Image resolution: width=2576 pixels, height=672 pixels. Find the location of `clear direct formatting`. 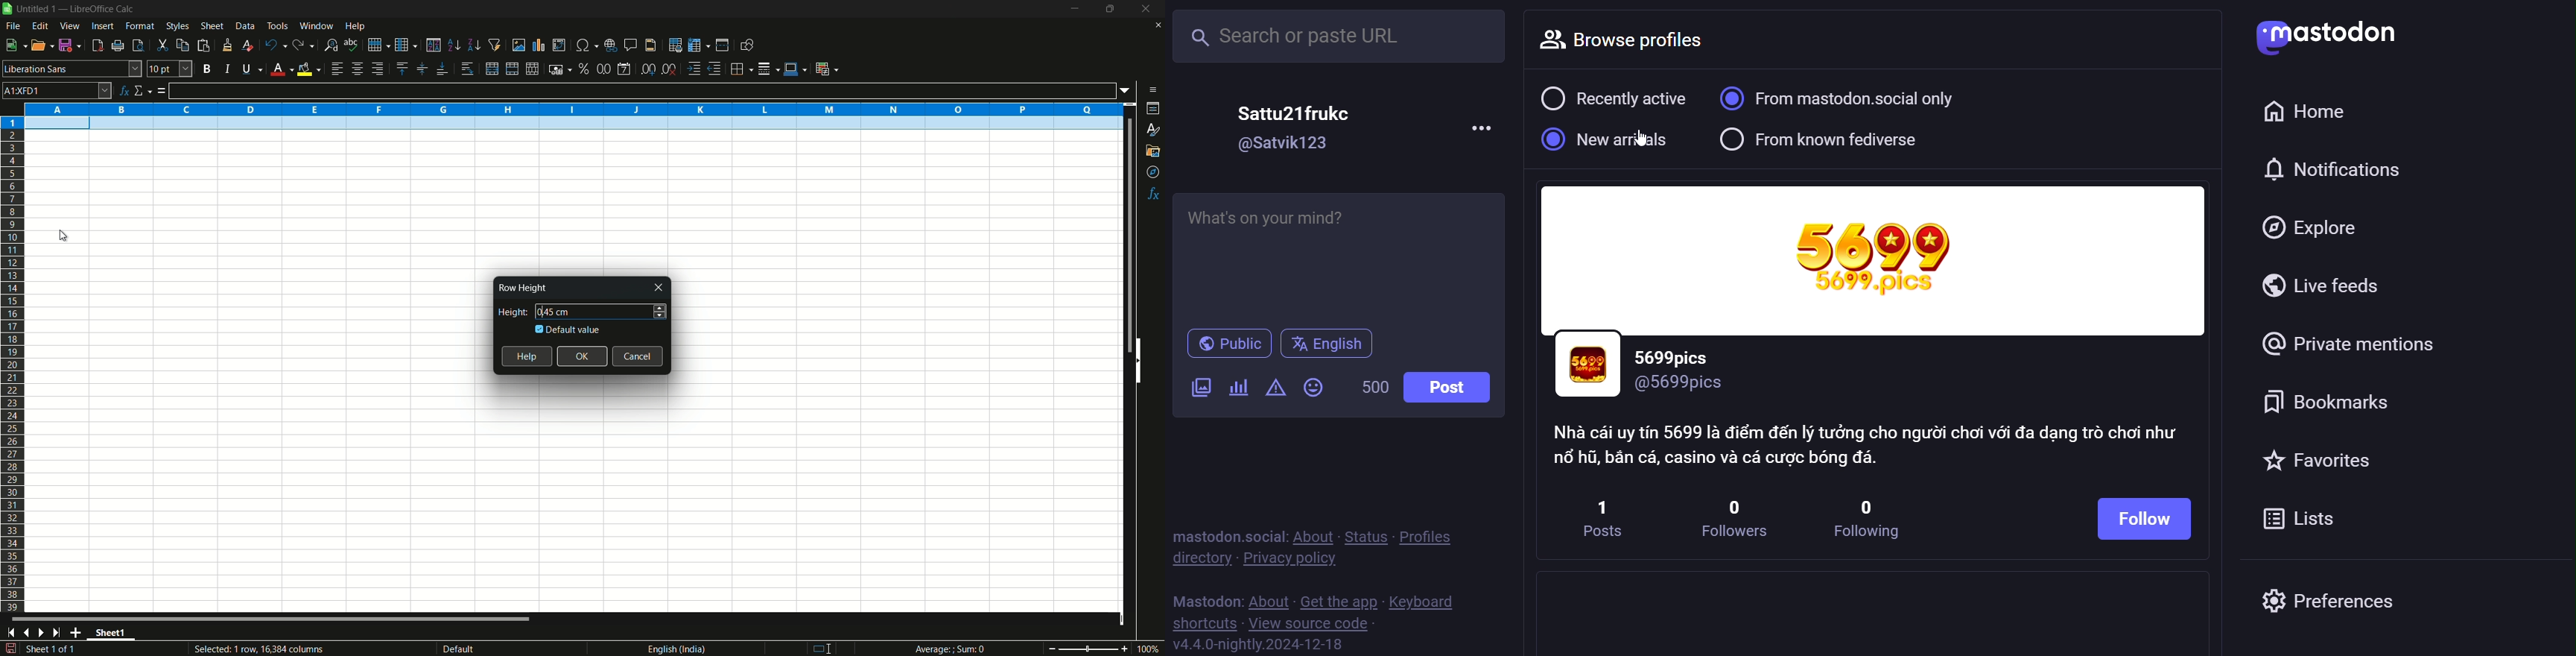

clear direct formatting is located at coordinates (246, 45).